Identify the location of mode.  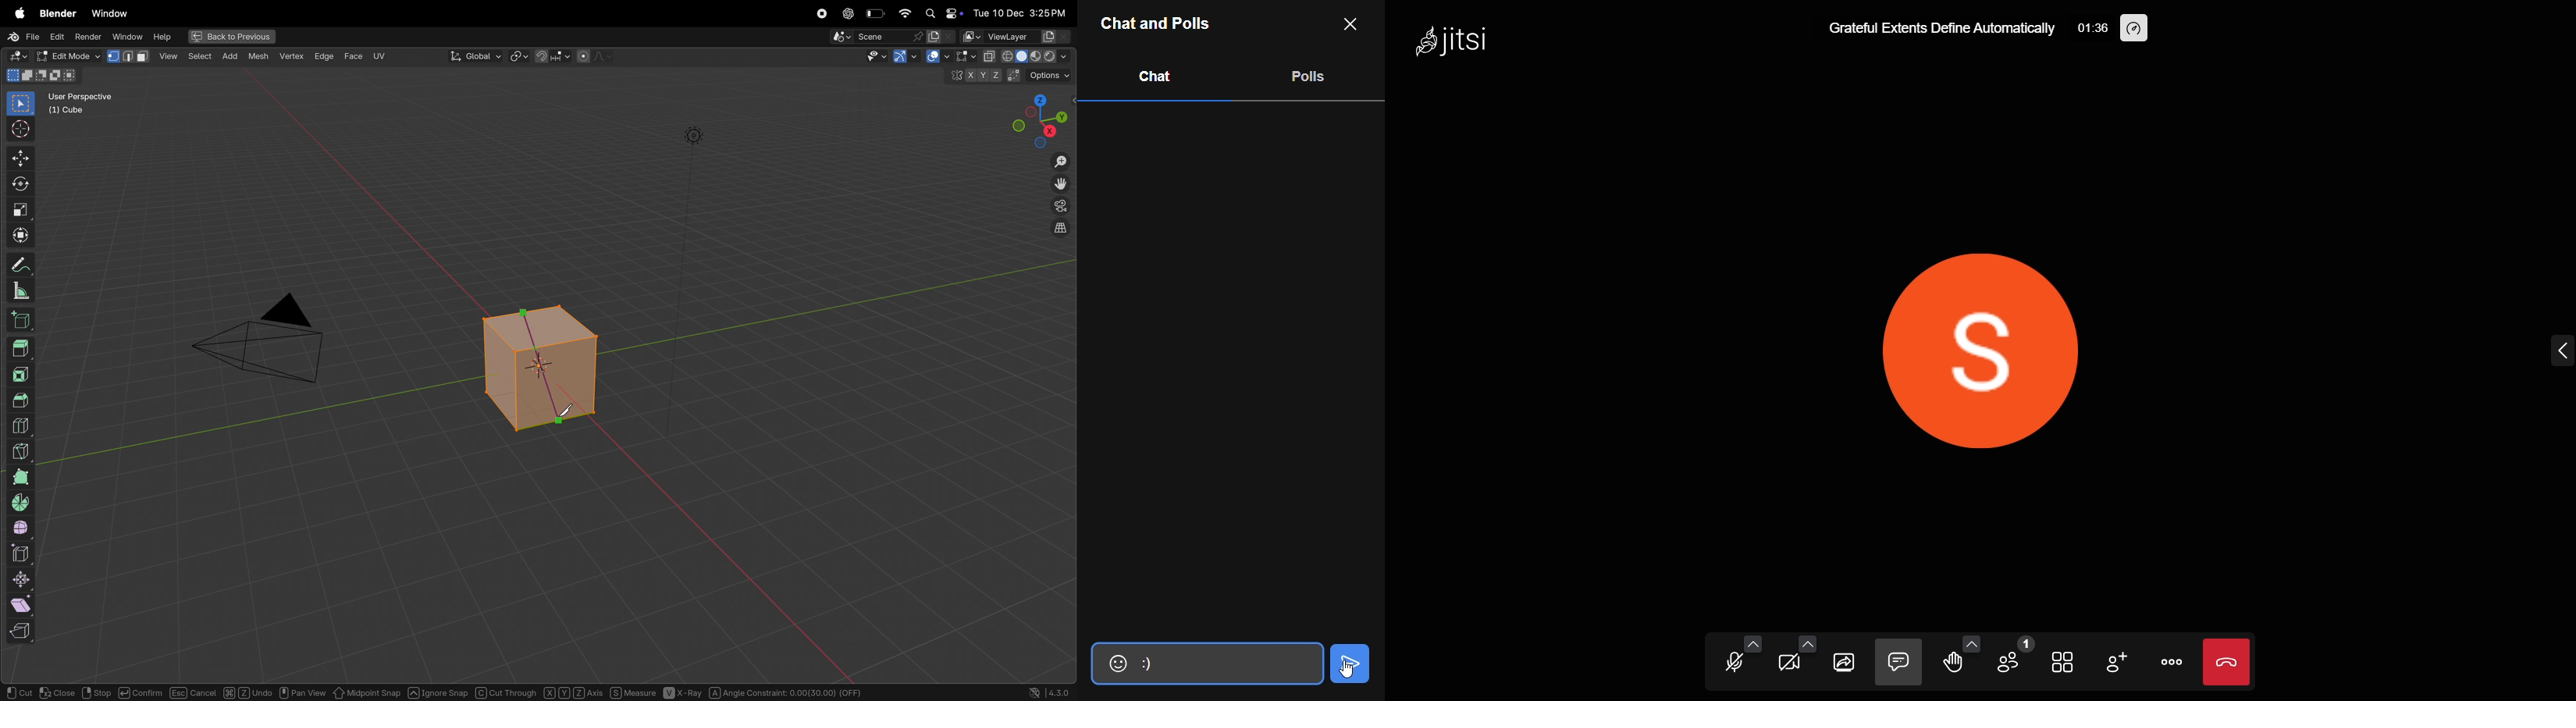
(43, 76).